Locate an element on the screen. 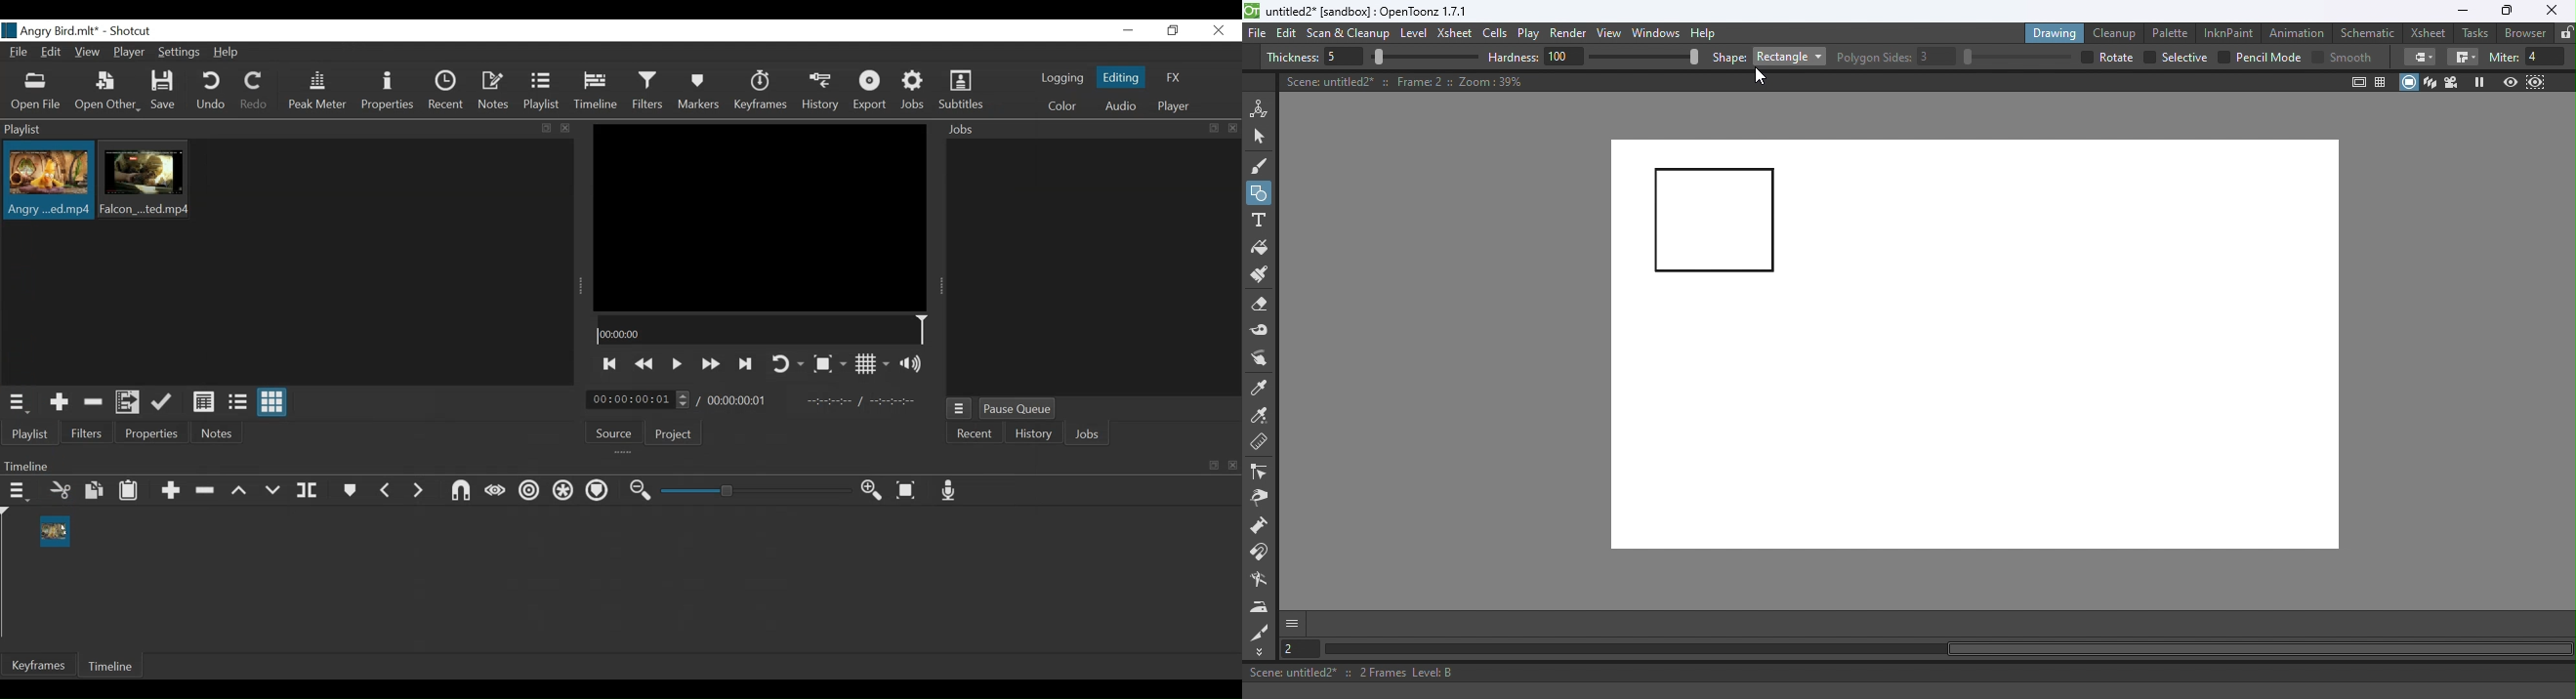  Zoom timeline in is located at coordinates (875, 490).